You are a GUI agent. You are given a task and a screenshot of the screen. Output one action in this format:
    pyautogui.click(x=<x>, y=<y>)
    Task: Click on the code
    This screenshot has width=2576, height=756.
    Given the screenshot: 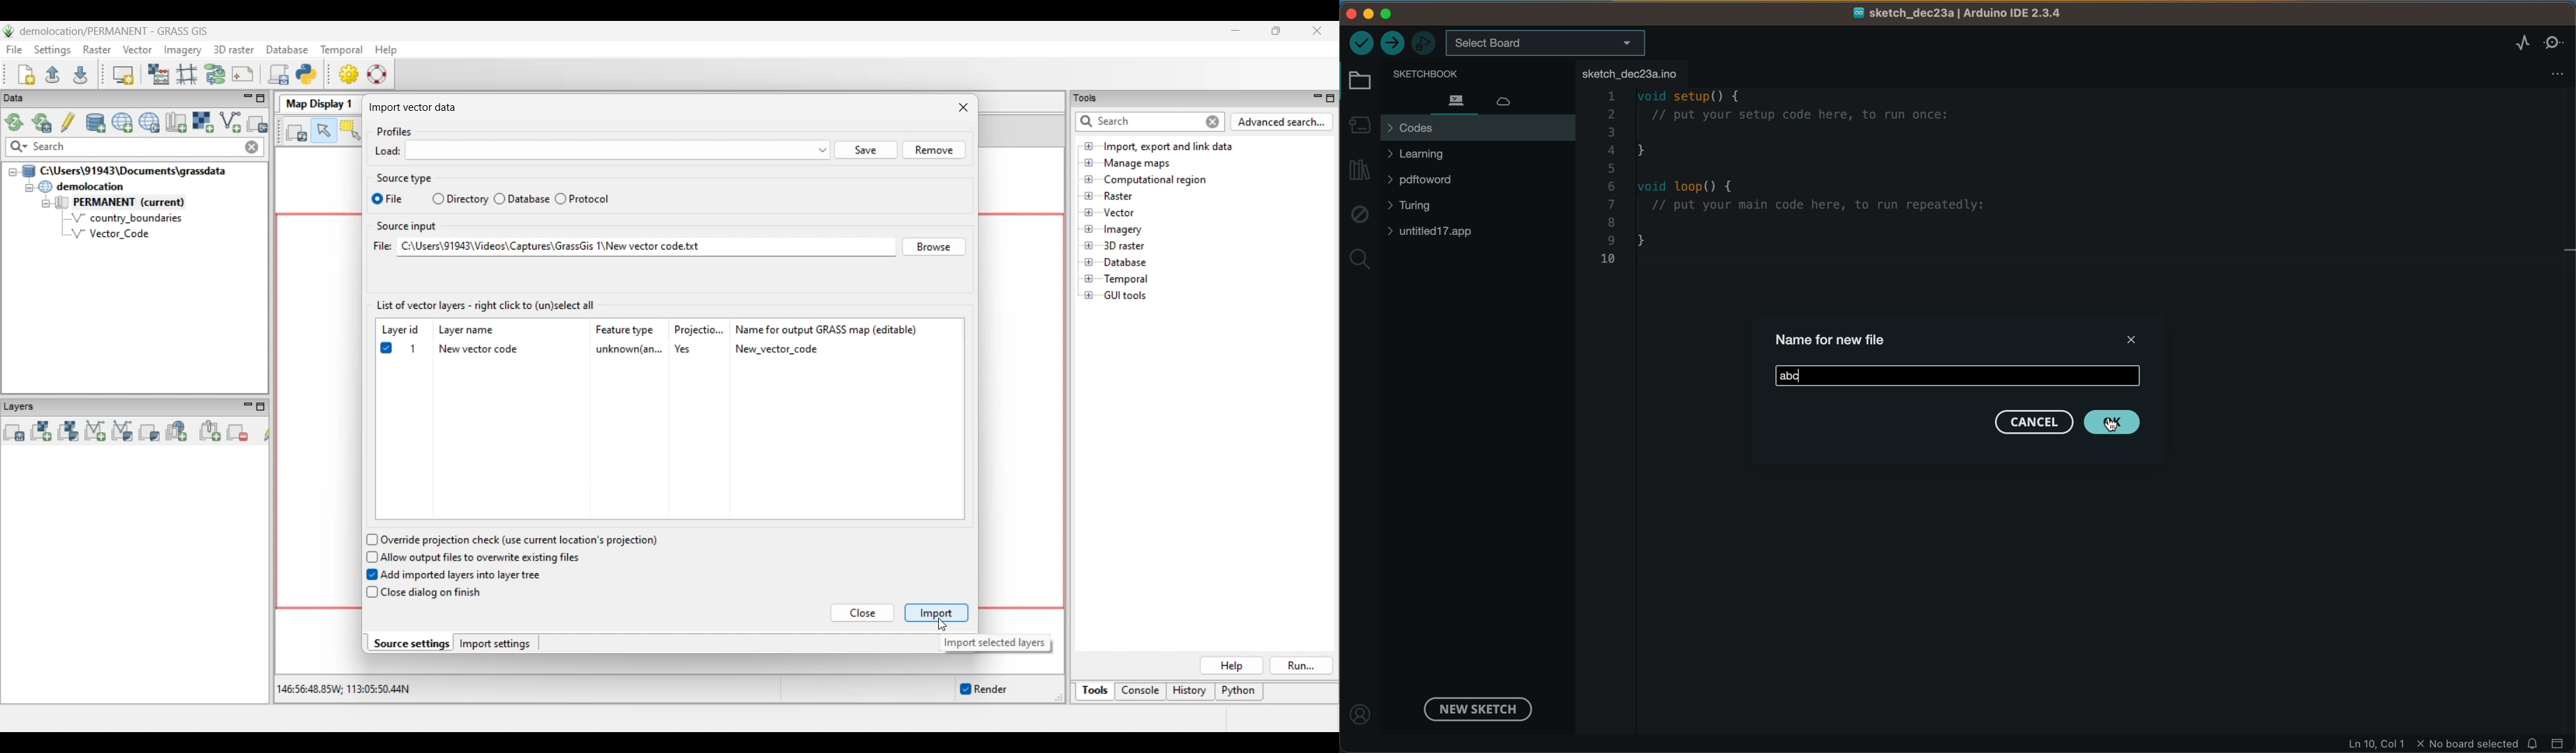 What is the action you would take?
    pyautogui.click(x=1831, y=183)
    